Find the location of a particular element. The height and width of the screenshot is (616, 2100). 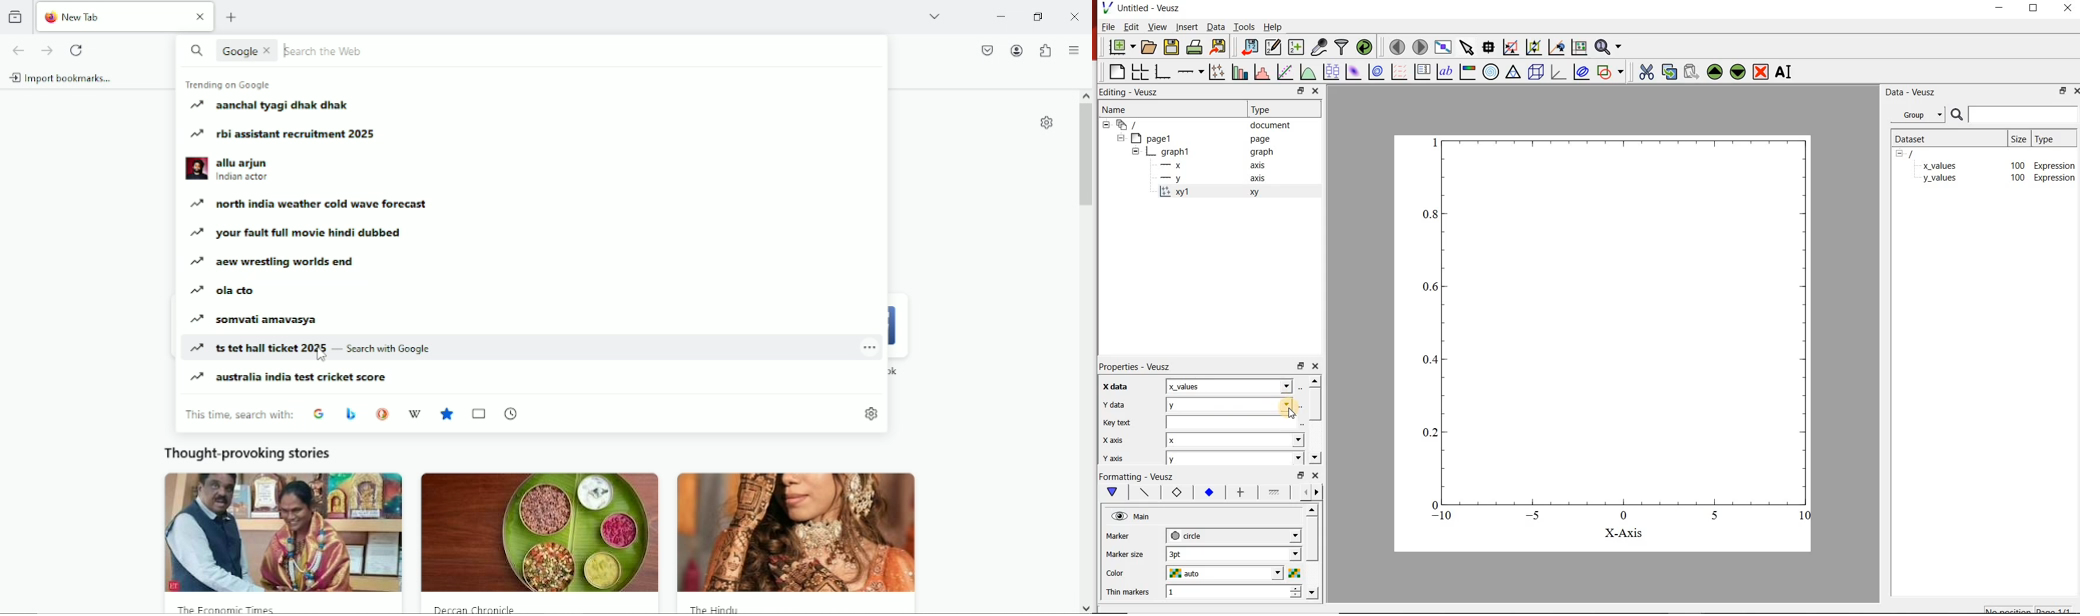

allu arjun image is located at coordinates (196, 169).